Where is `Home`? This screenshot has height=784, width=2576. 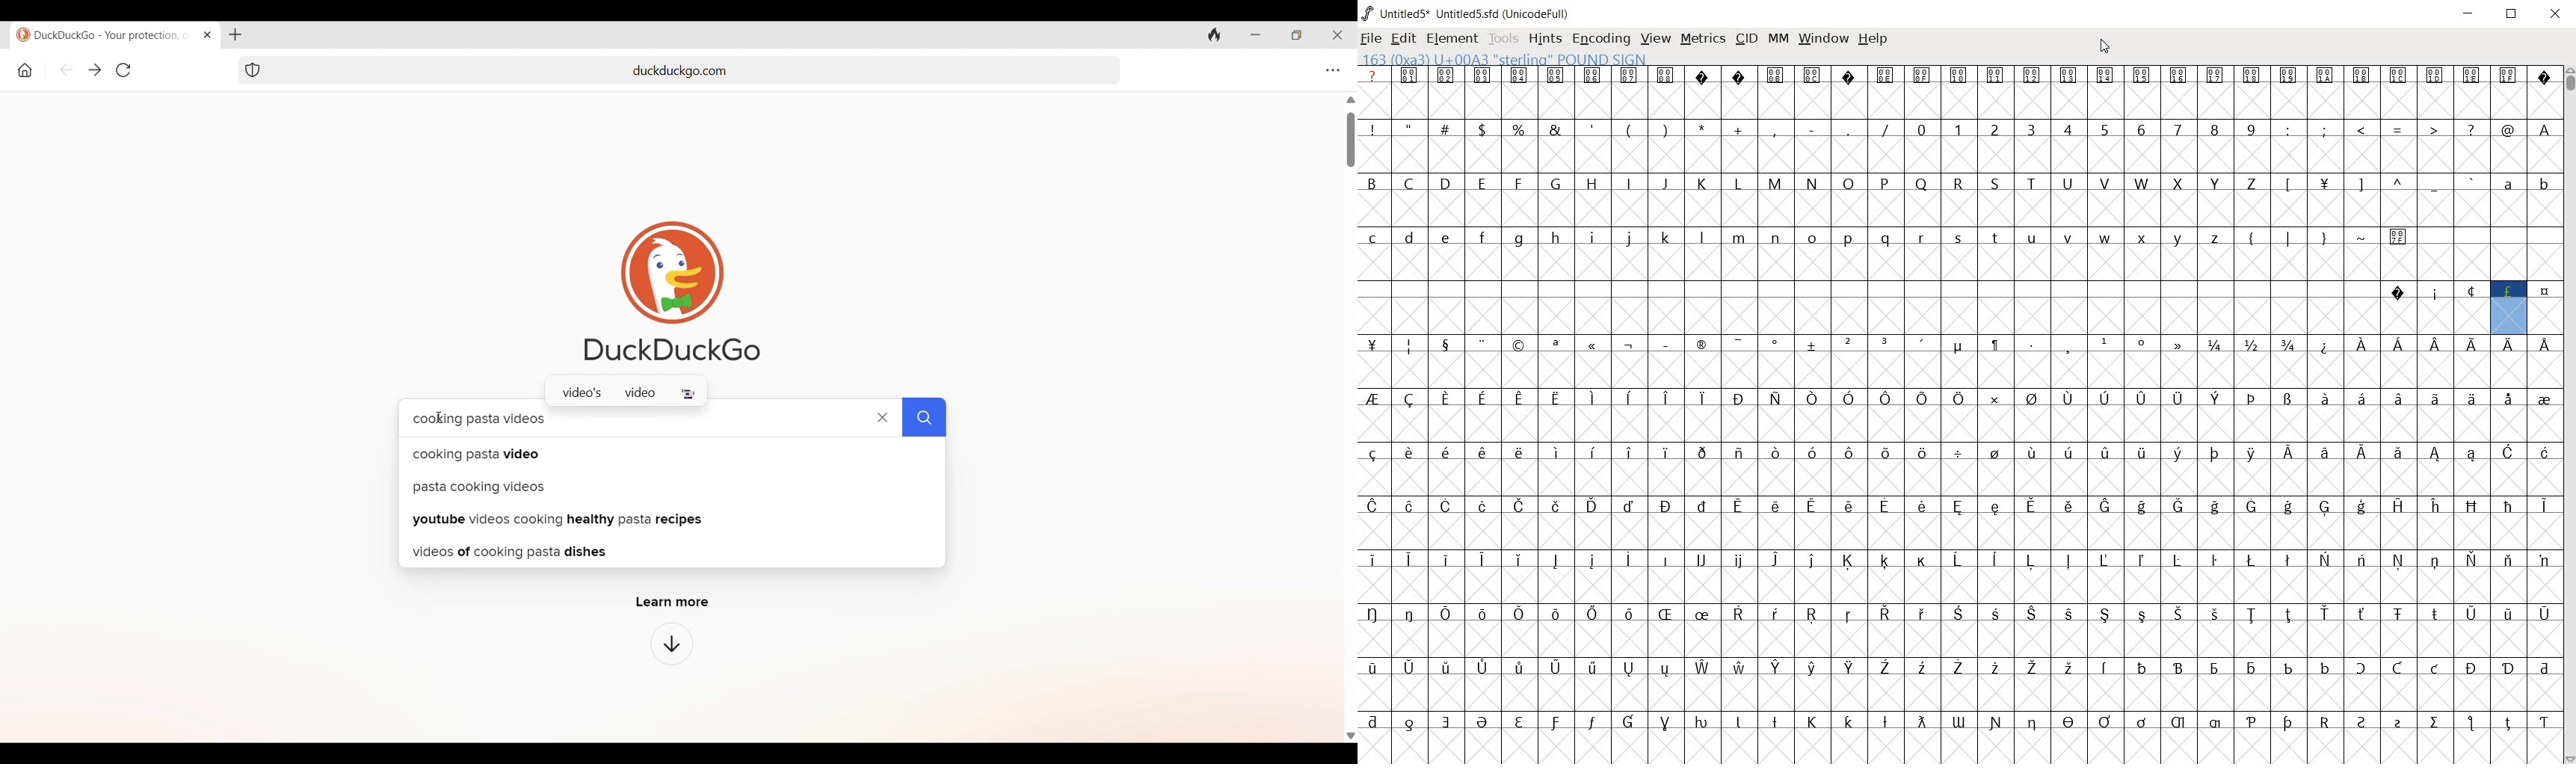 Home is located at coordinates (25, 70).